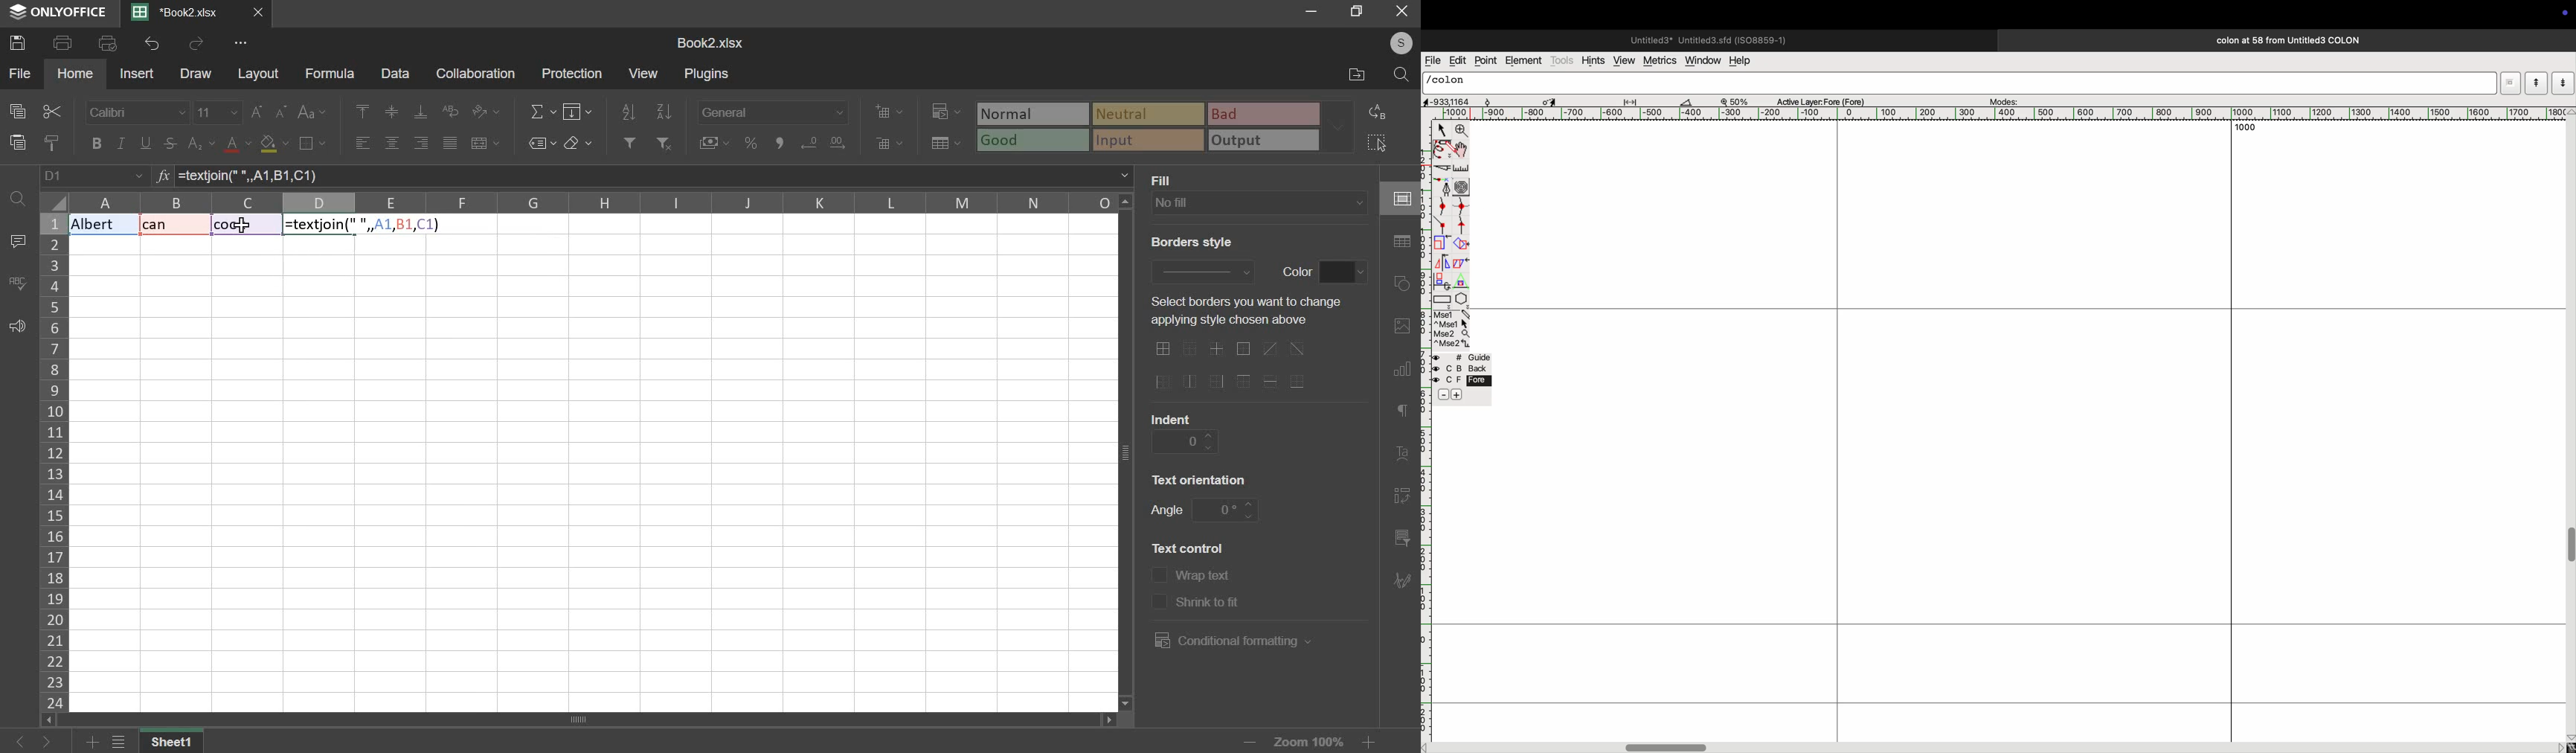  I want to click on undo, so click(152, 43).